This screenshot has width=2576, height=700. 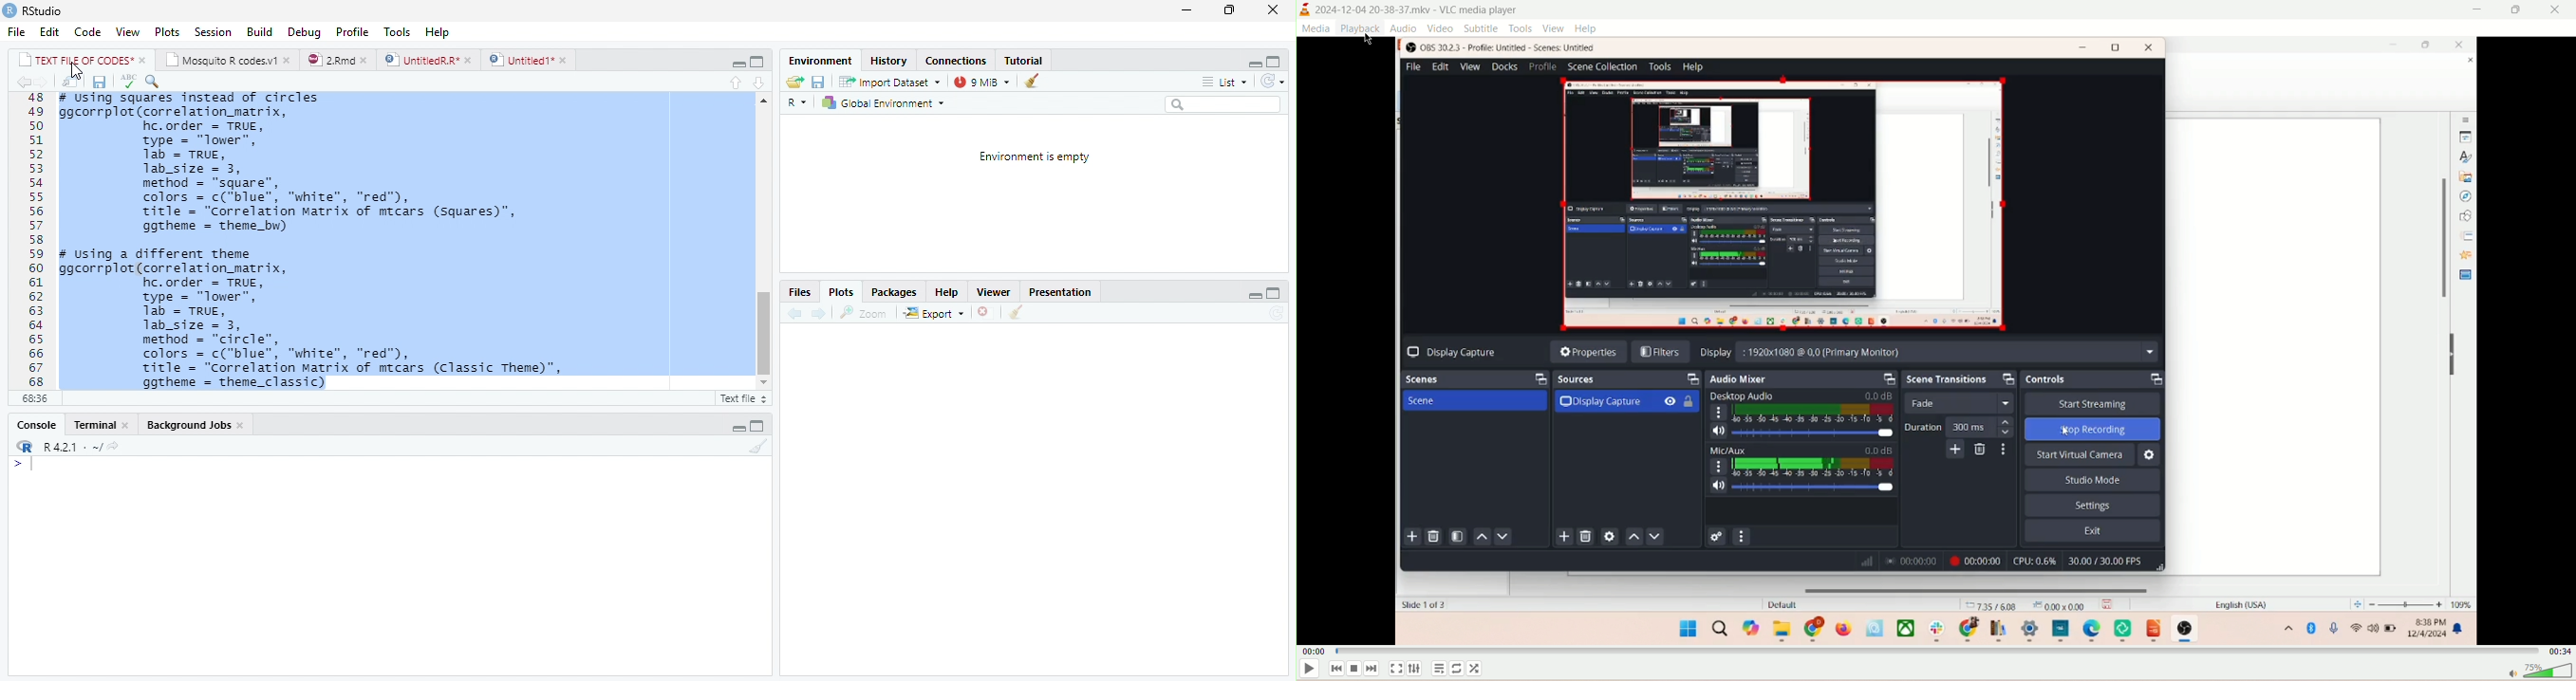 I want to click on RScript , so click(x=741, y=399).